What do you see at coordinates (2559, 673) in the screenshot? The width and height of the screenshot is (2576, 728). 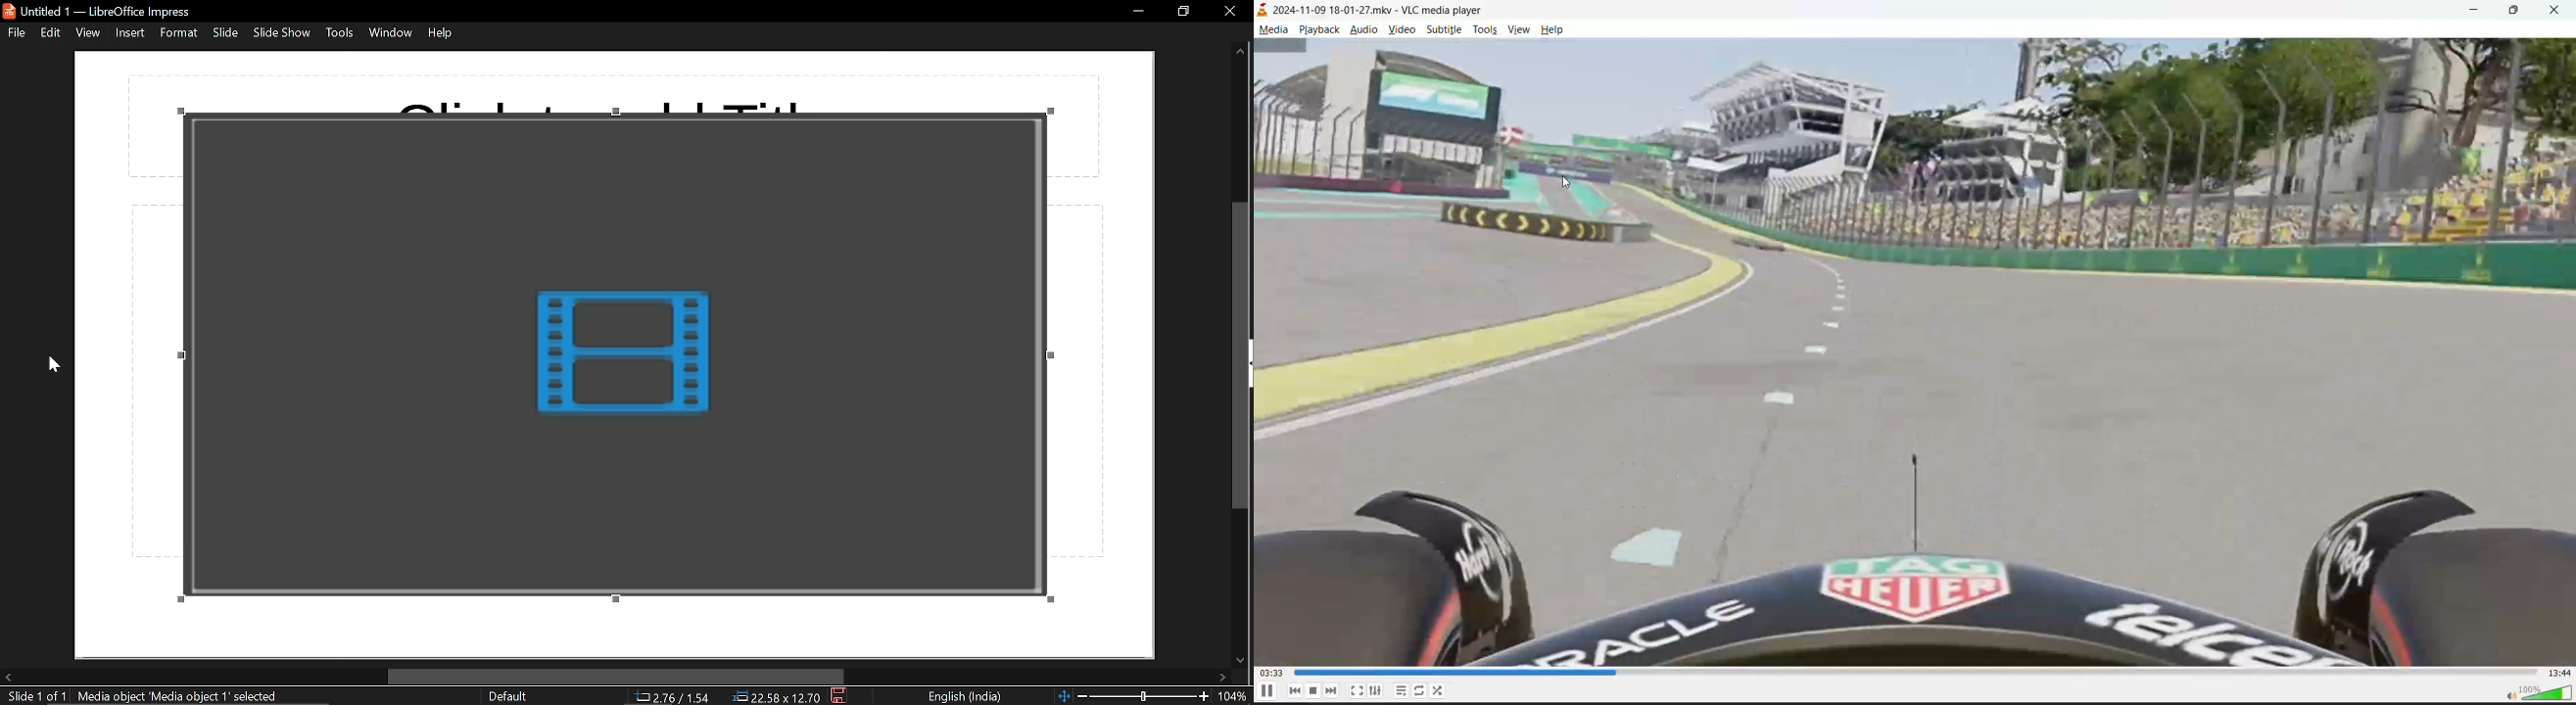 I see `total run time` at bounding box center [2559, 673].